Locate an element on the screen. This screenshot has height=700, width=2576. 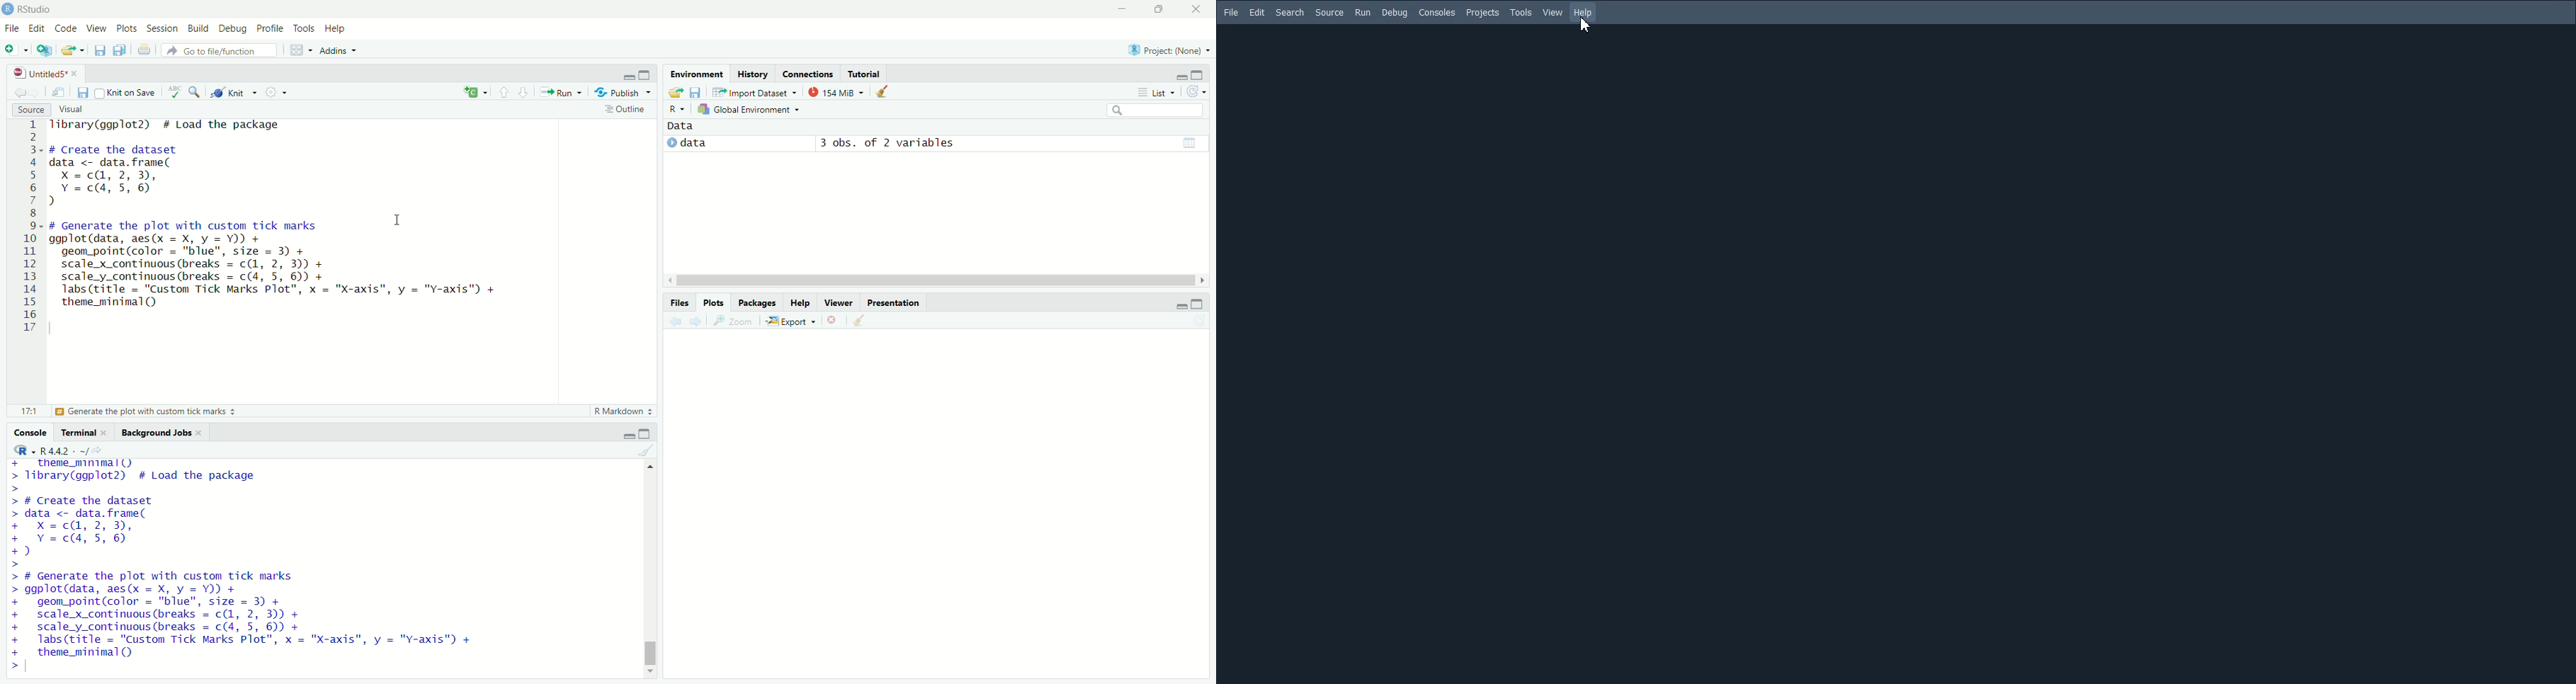
prompt cursor is located at coordinates (10, 667).